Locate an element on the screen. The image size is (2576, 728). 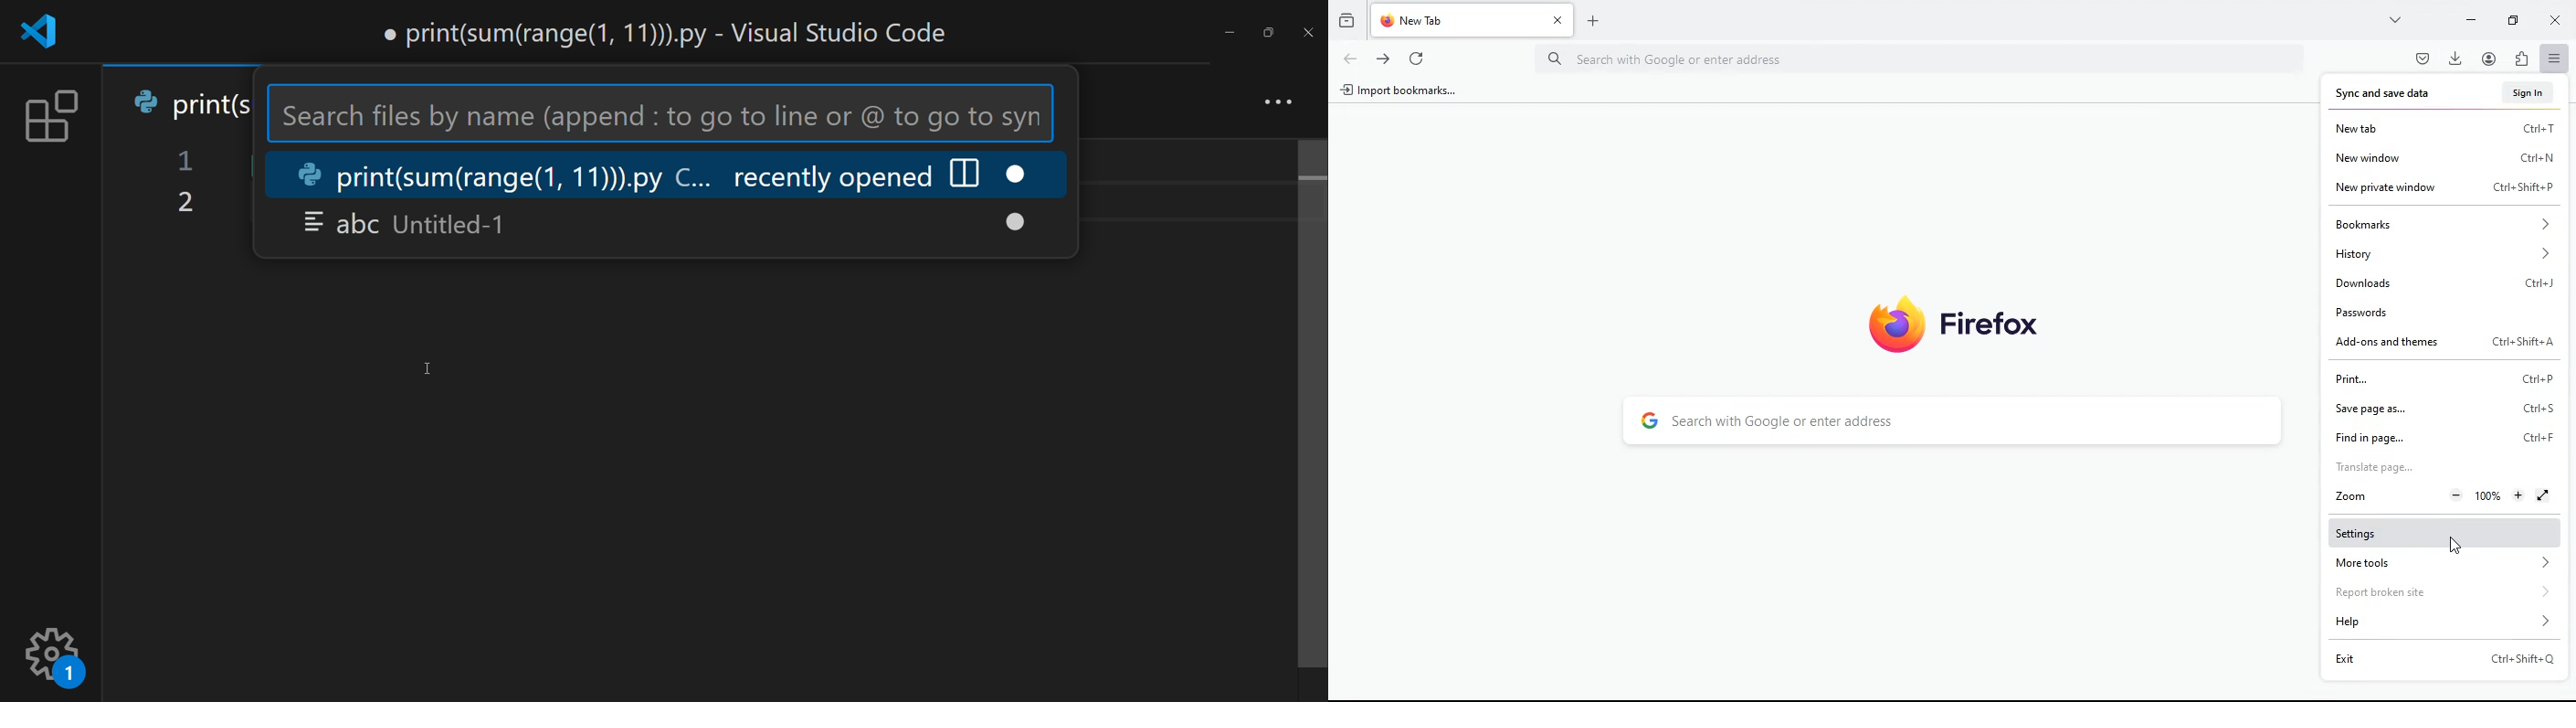
Search bar is located at coordinates (1925, 58).